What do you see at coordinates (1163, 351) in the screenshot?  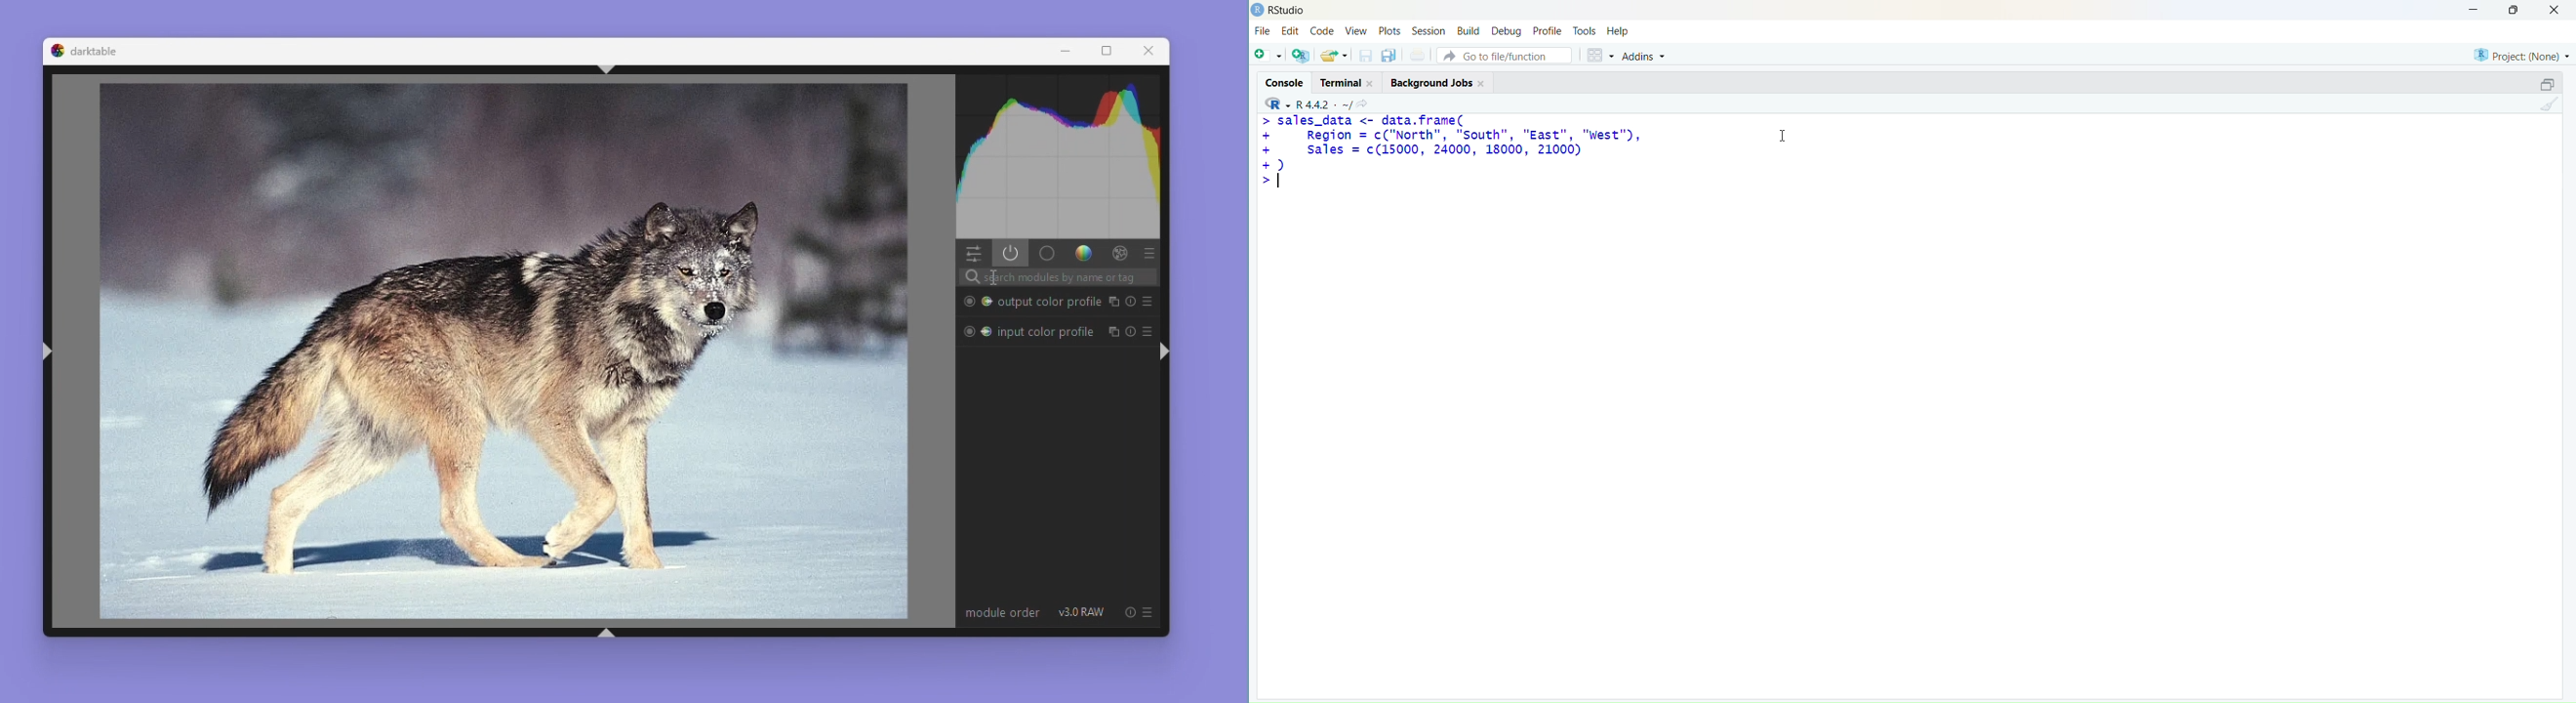 I see `shift+ctrl+r` at bounding box center [1163, 351].